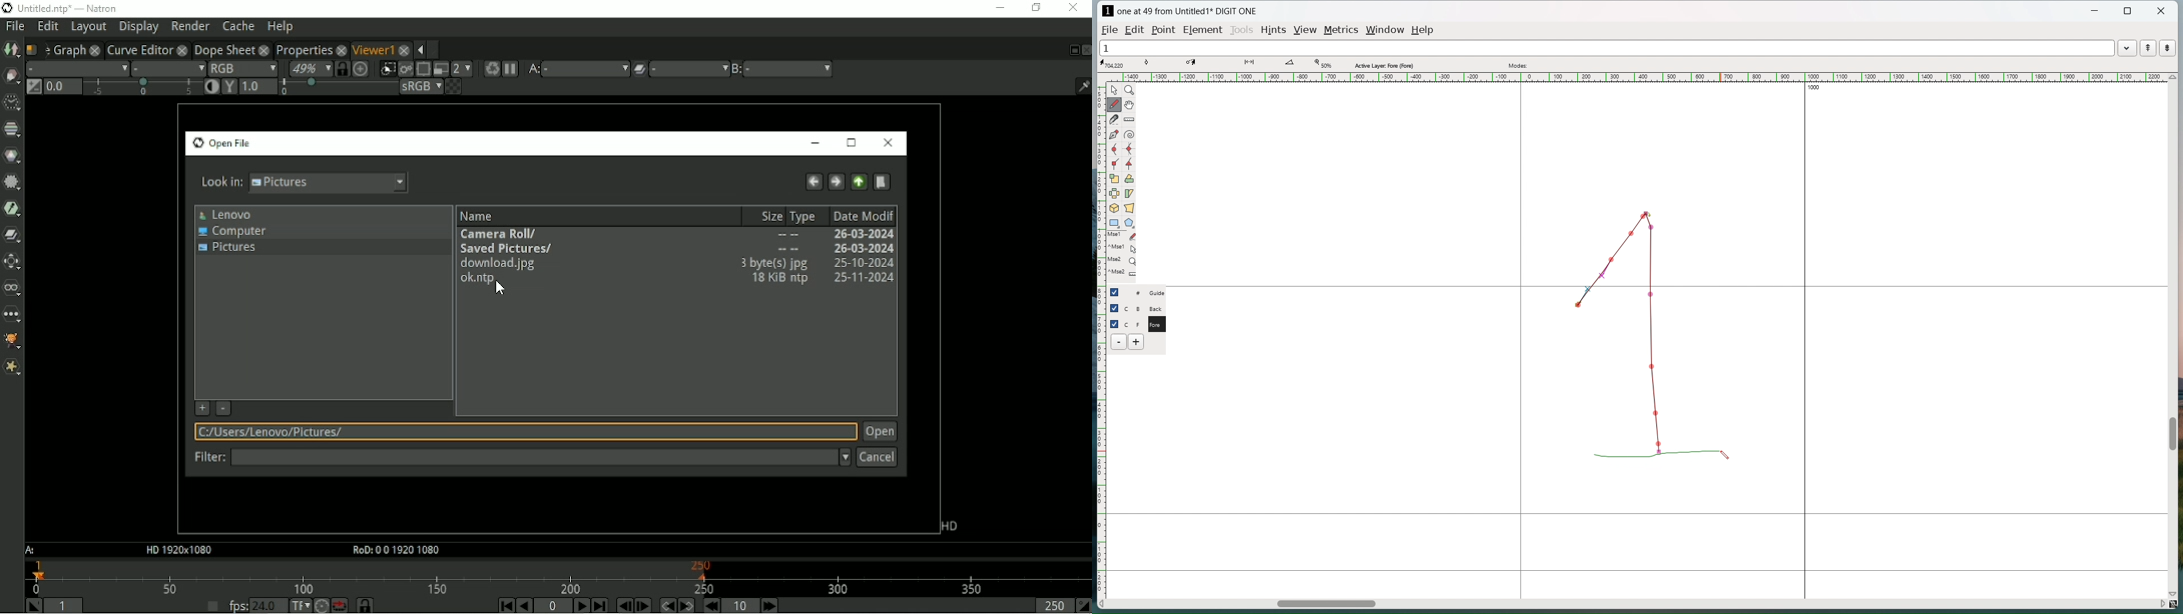  What do you see at coordinates (1083, 605) in the screenshot?
I see `Set playback out point` at bounding box center [1083, 605].